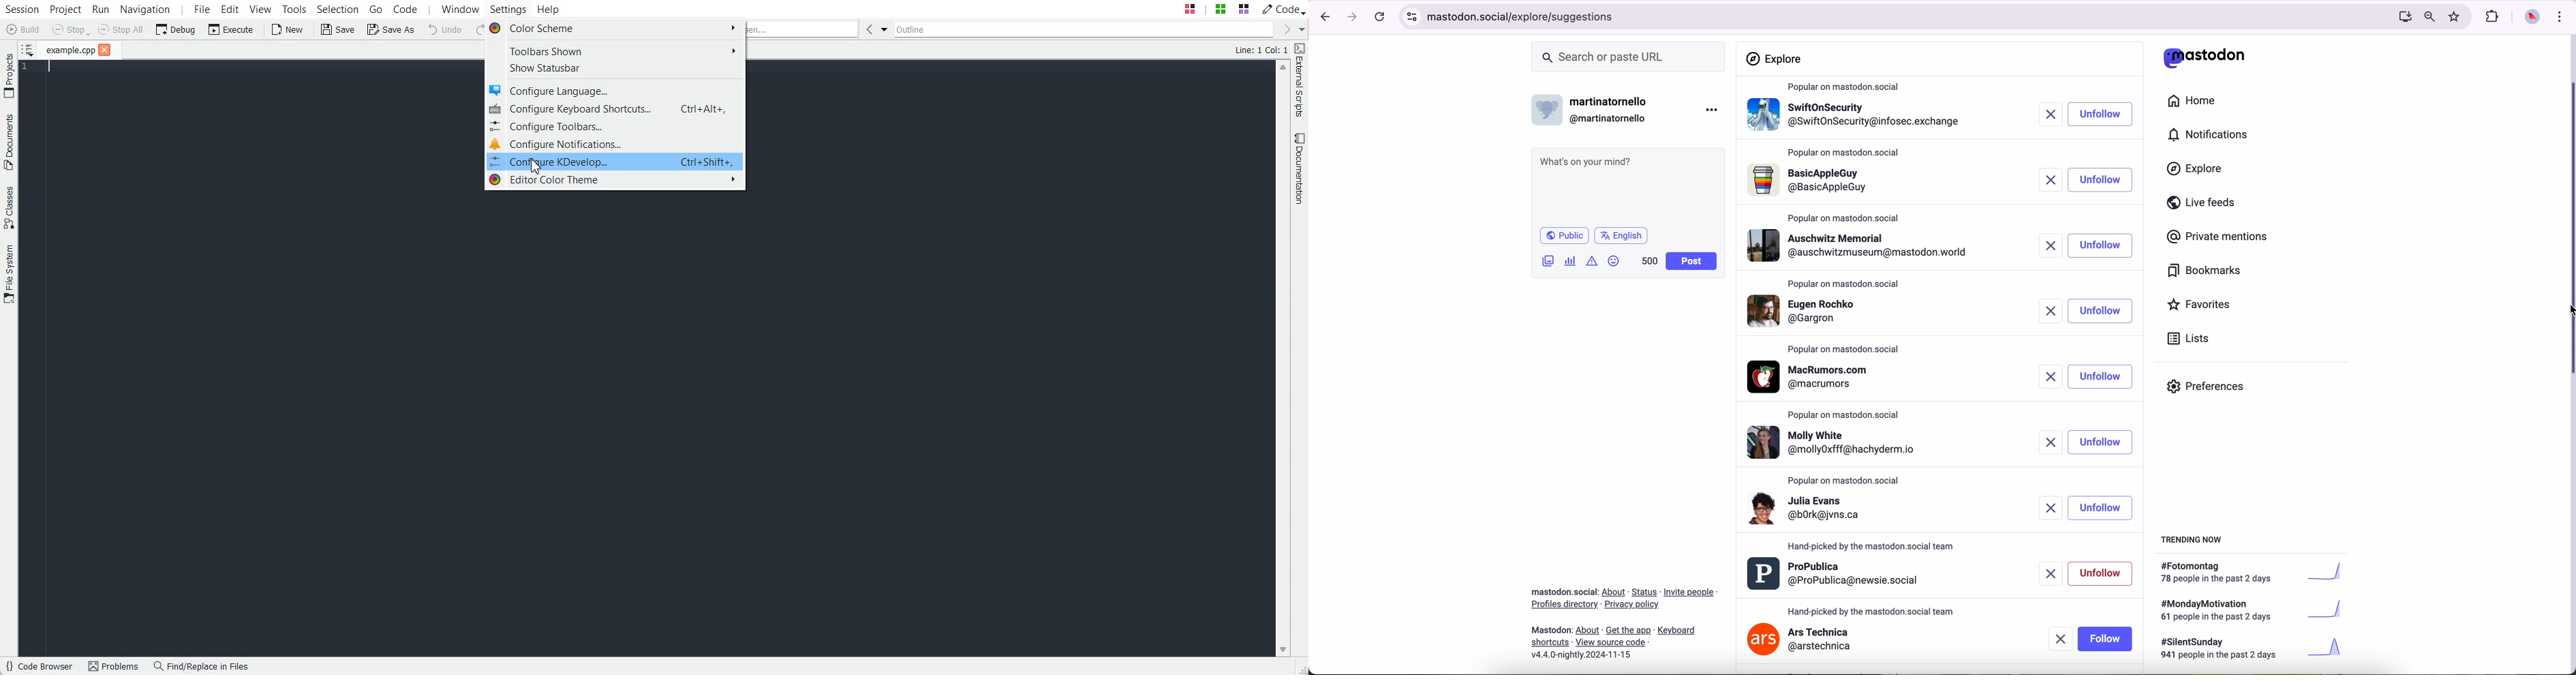 The height and width of the screenshot is (700, 2576). What do you see at coordinates (1800, 640) in the screenshot?
I see `ars technica profile` at bounding box center [1800, 640].